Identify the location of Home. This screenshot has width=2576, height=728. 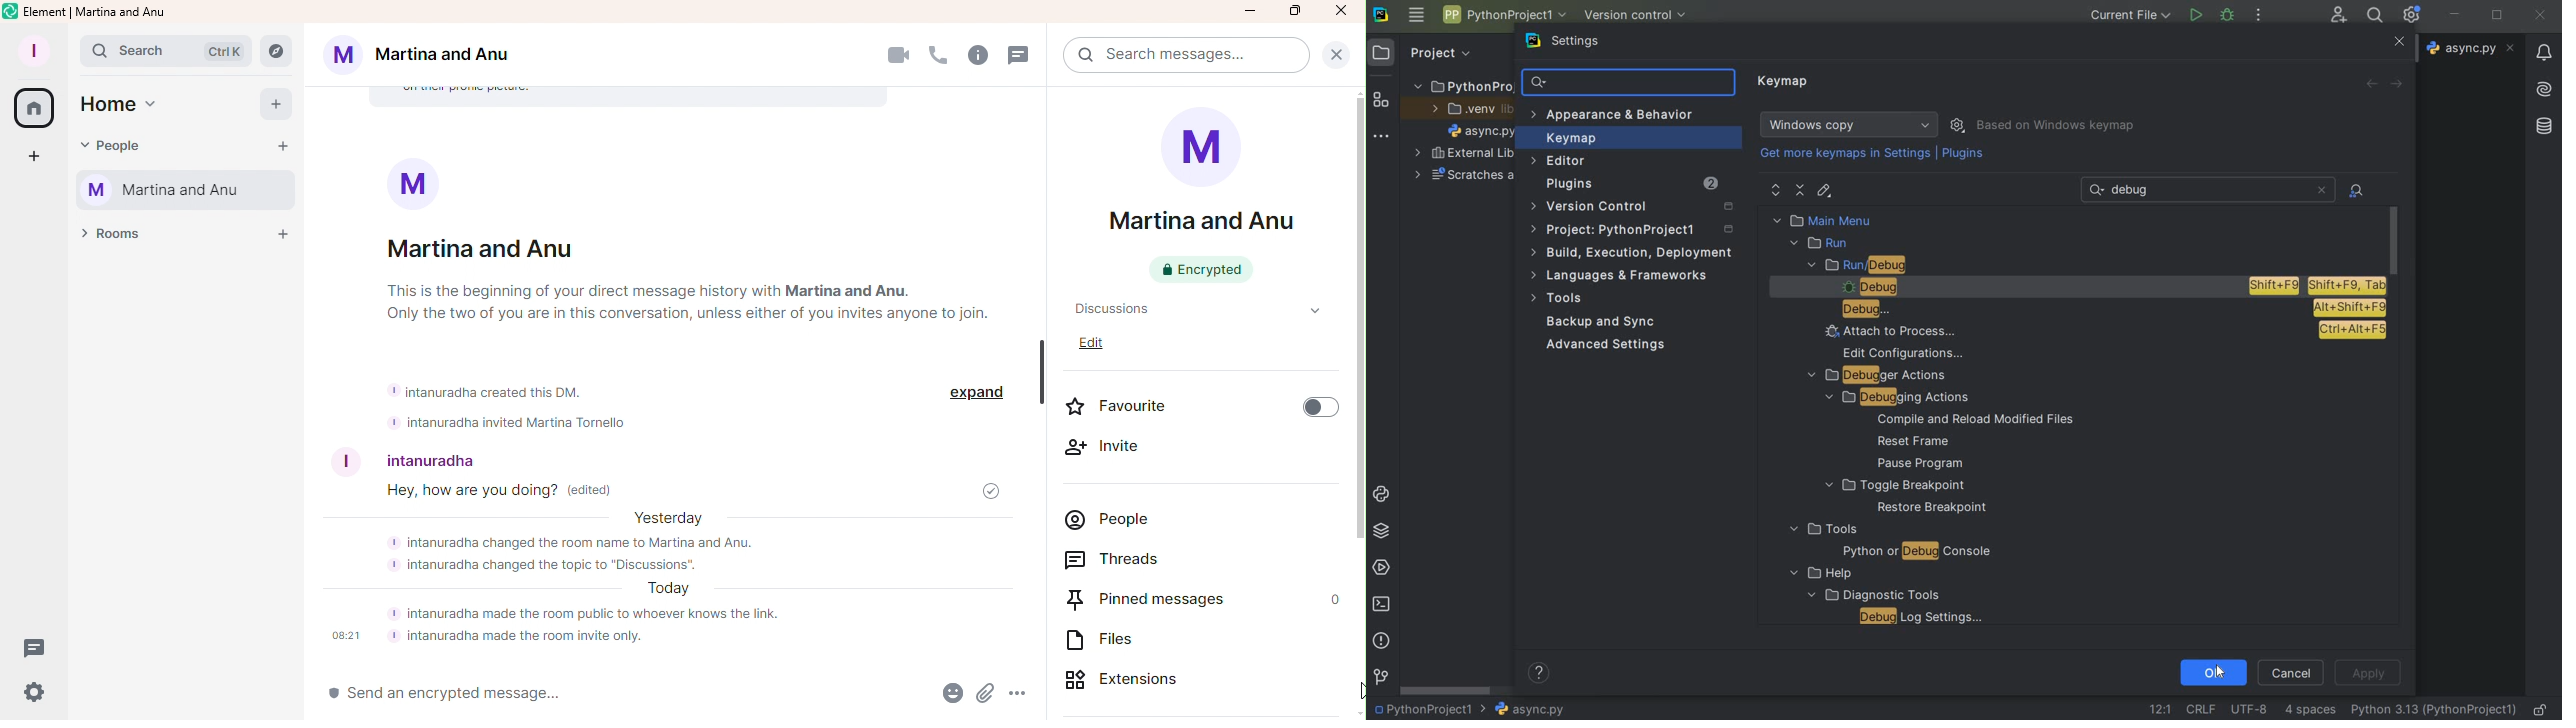
(120, 108).